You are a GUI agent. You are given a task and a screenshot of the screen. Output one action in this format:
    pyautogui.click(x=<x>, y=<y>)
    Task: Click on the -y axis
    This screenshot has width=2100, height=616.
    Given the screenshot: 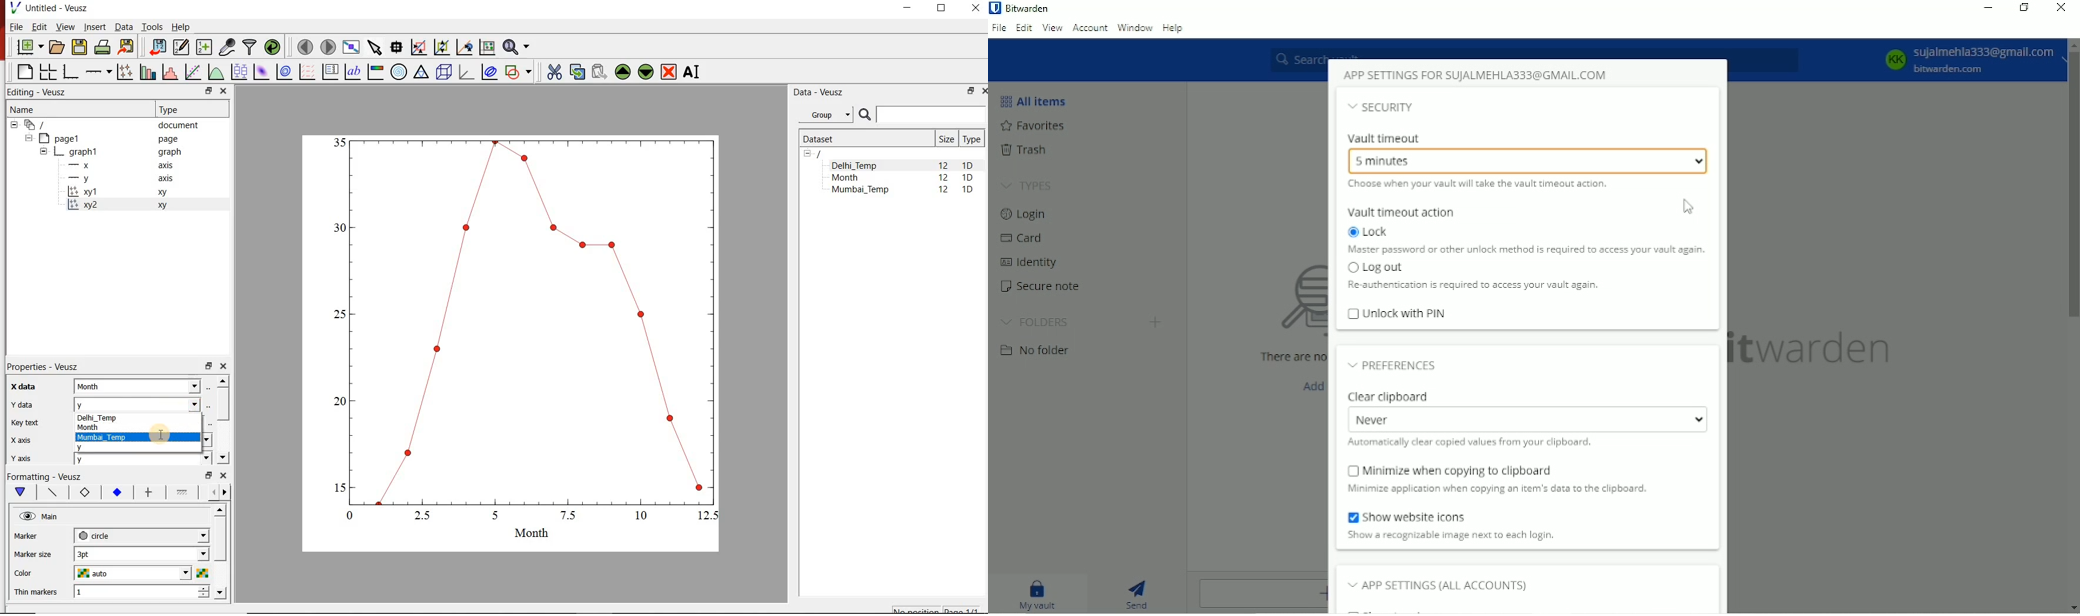 What is the action you would take?
    pyautogui.click(x=116, y=179)
    